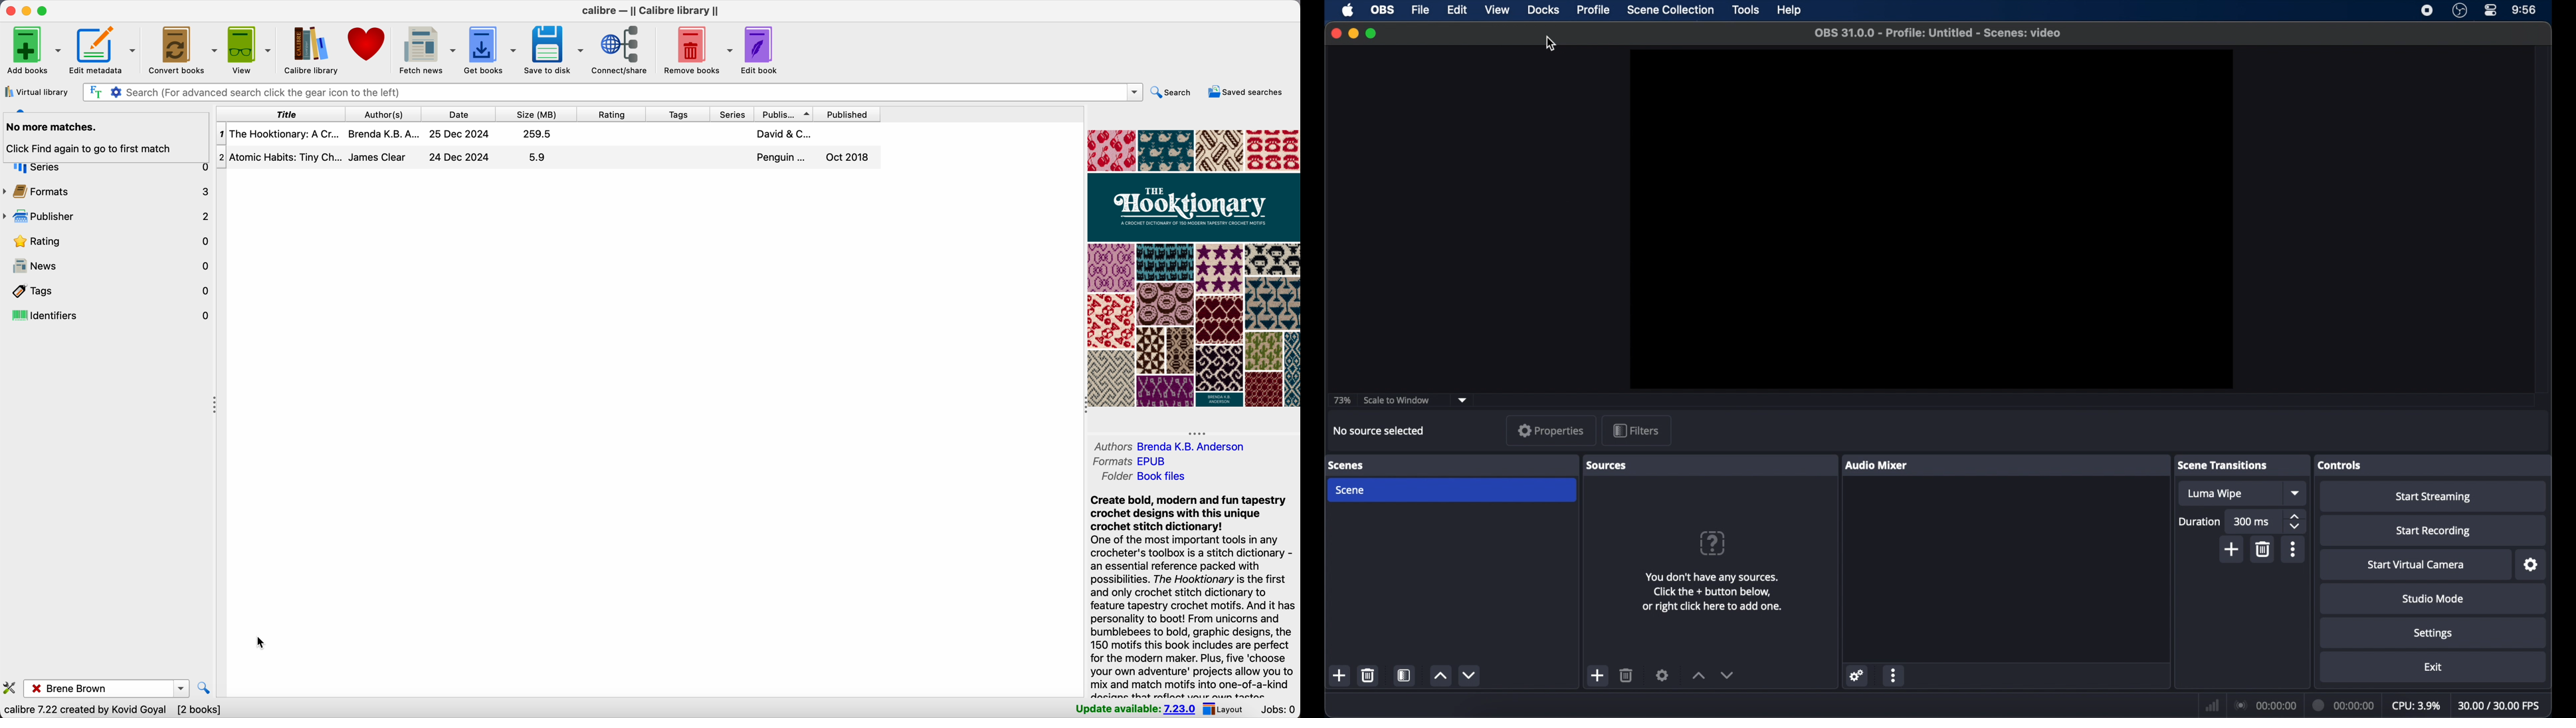 Image resolution: width=2576 pixels, height=728 pixels. Describe the element at coordinates (1496, 10) in the screenshot. I see `view` at that location.